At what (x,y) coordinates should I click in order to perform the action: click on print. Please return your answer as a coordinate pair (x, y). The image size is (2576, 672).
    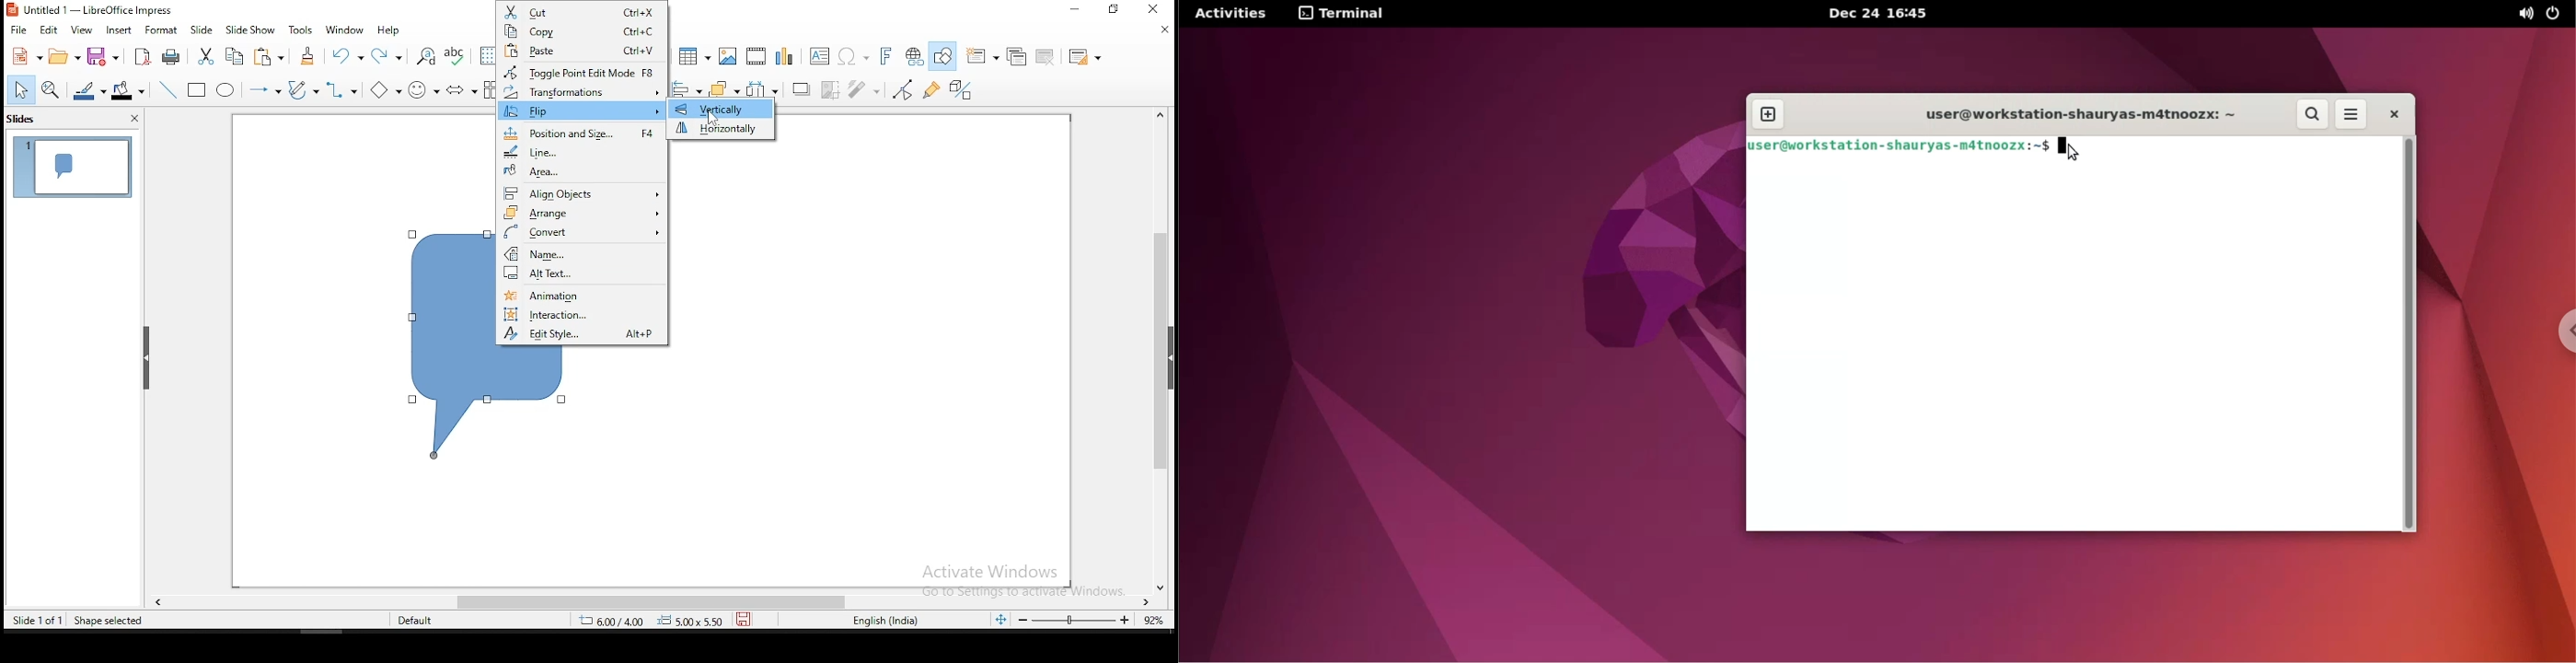
    Looking at the image, I should click on (168, 57).